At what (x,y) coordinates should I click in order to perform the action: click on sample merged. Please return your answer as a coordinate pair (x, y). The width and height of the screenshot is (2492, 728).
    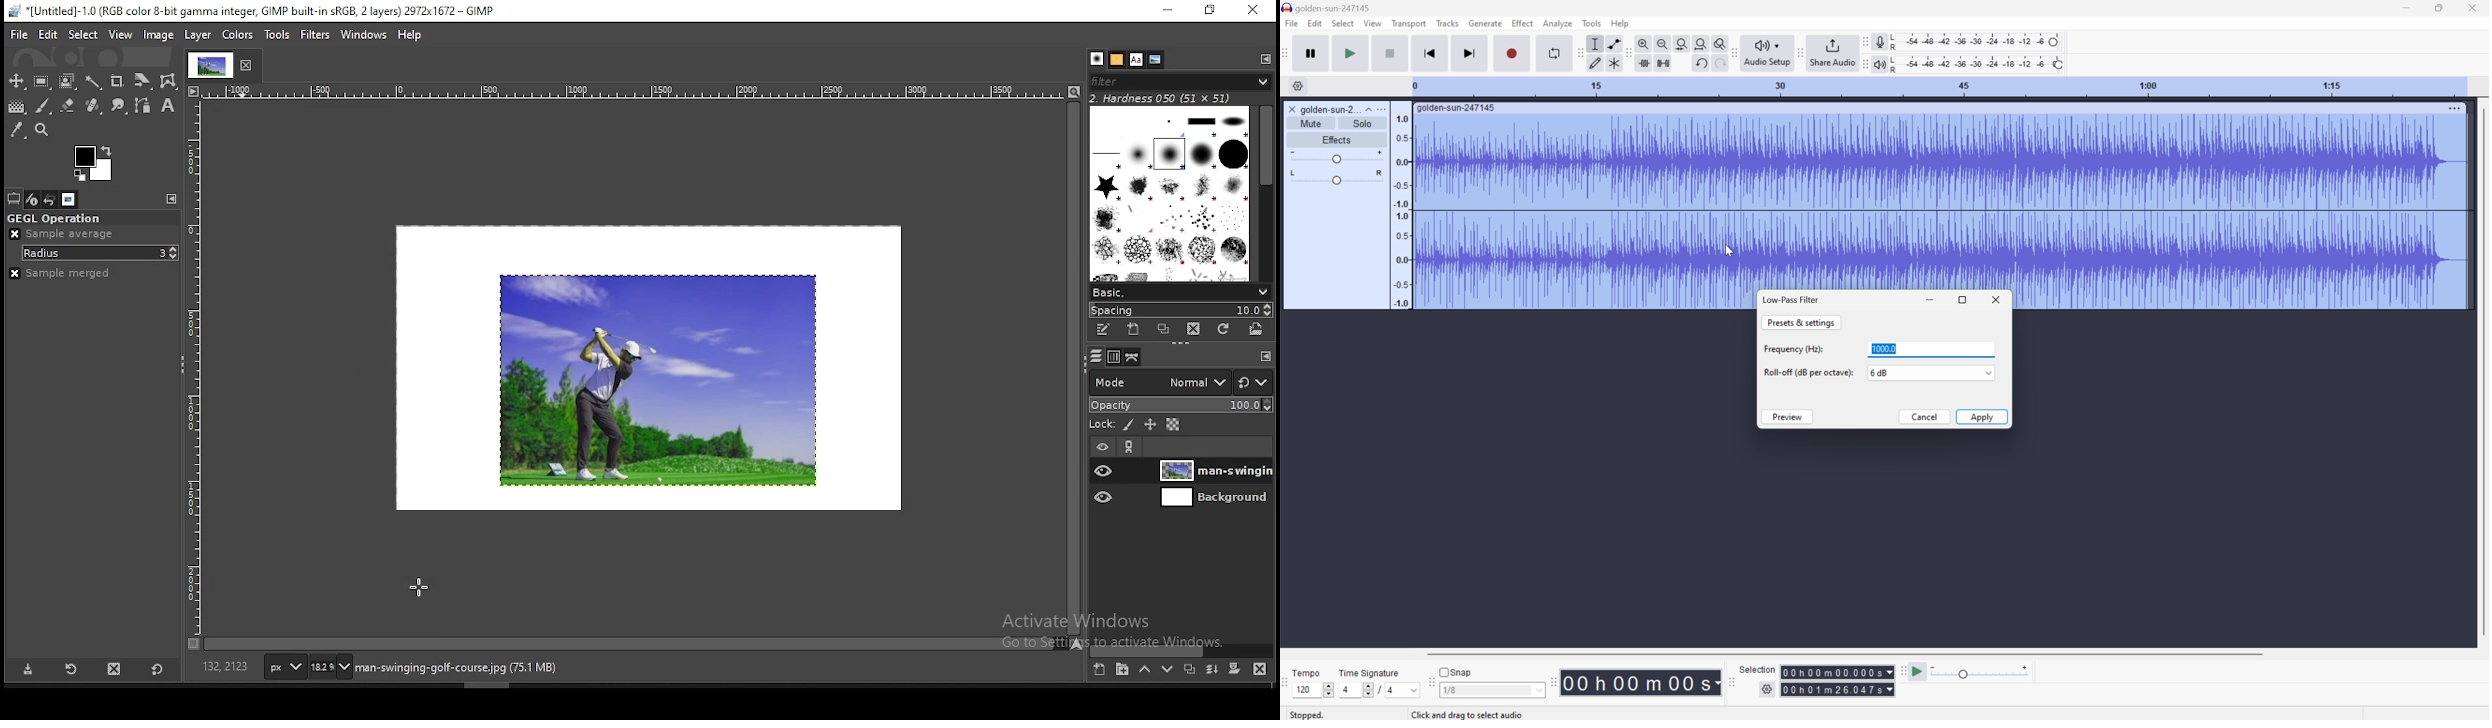
    Looking at the image, I should click on (63, 273).